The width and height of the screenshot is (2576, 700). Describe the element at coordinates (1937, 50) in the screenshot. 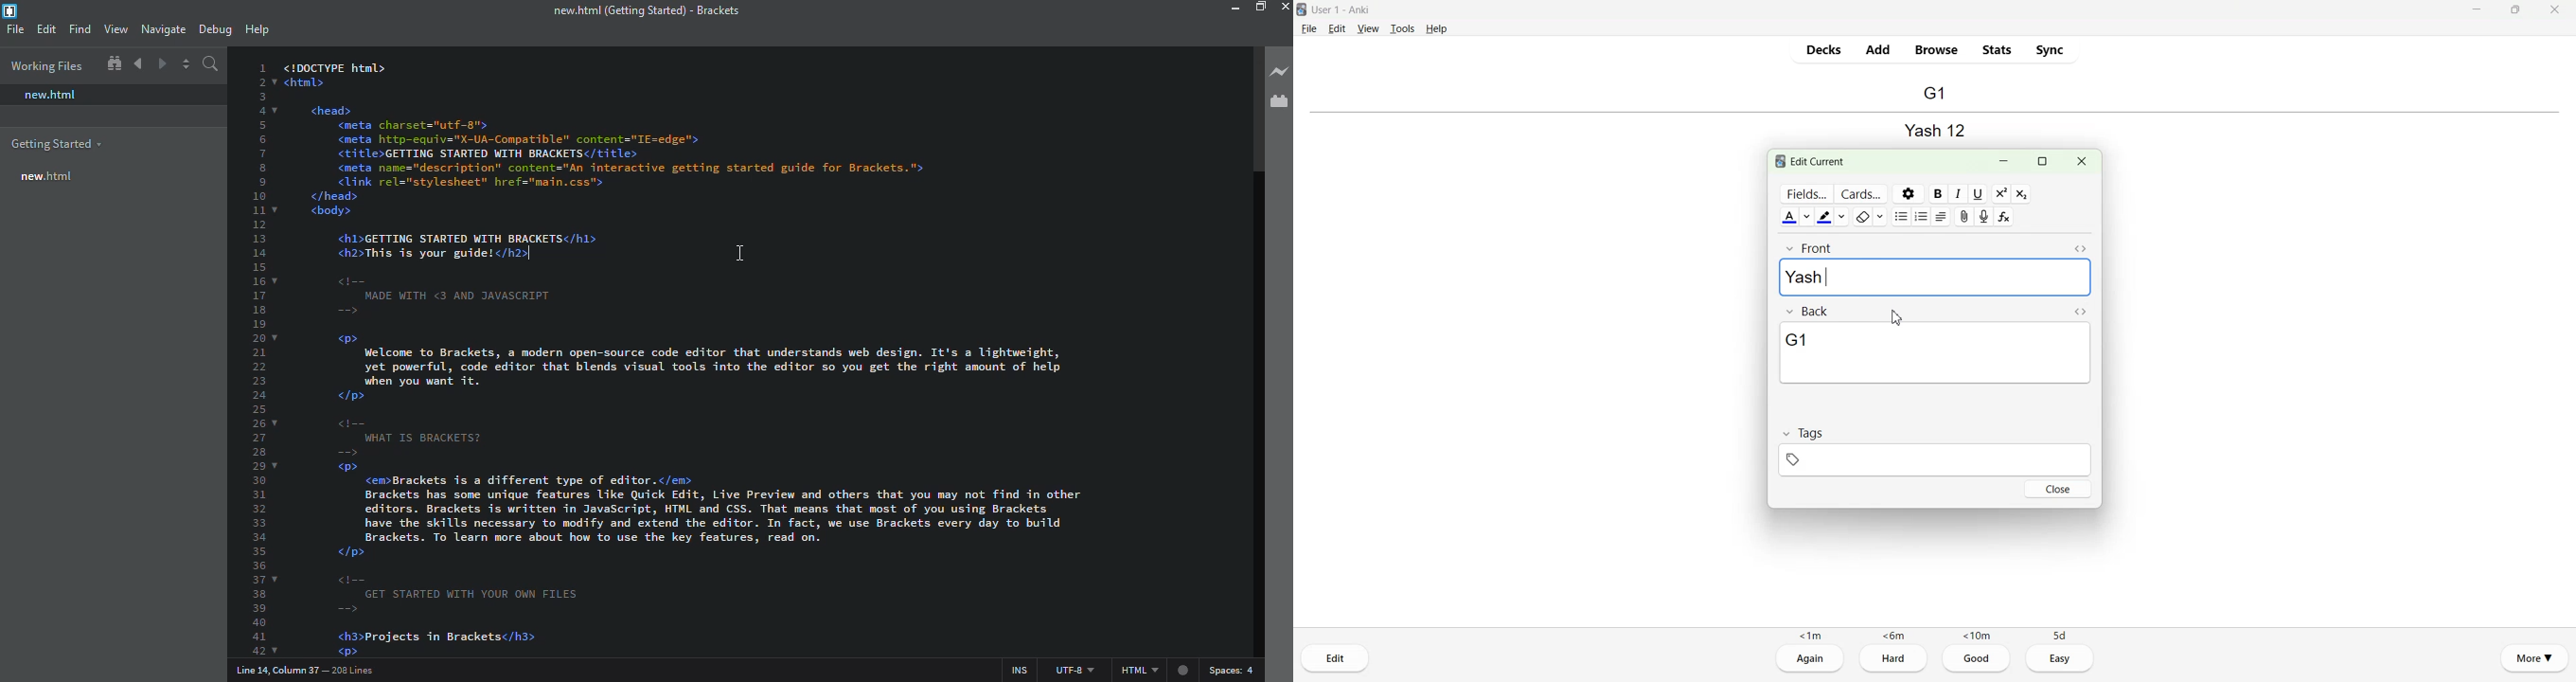

I see `Browse` at that location.